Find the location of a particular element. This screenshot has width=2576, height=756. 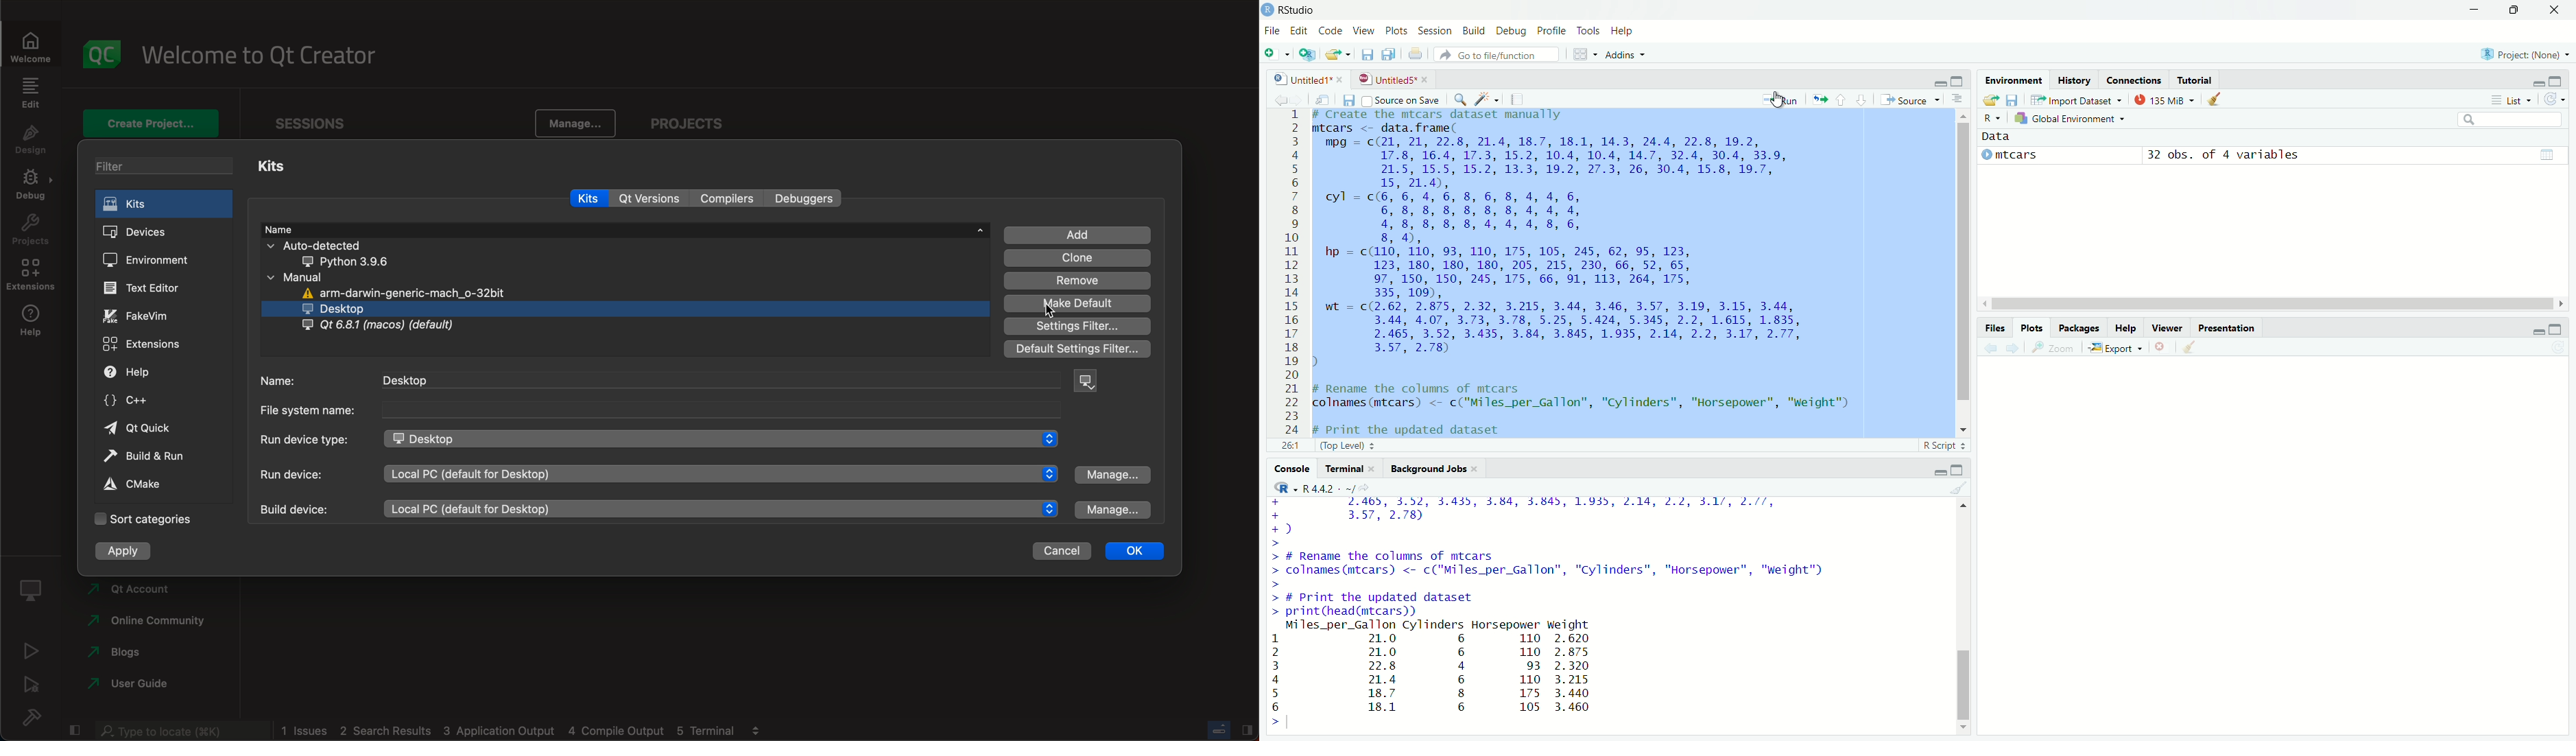

clear is located at coordinates (2220, 100).